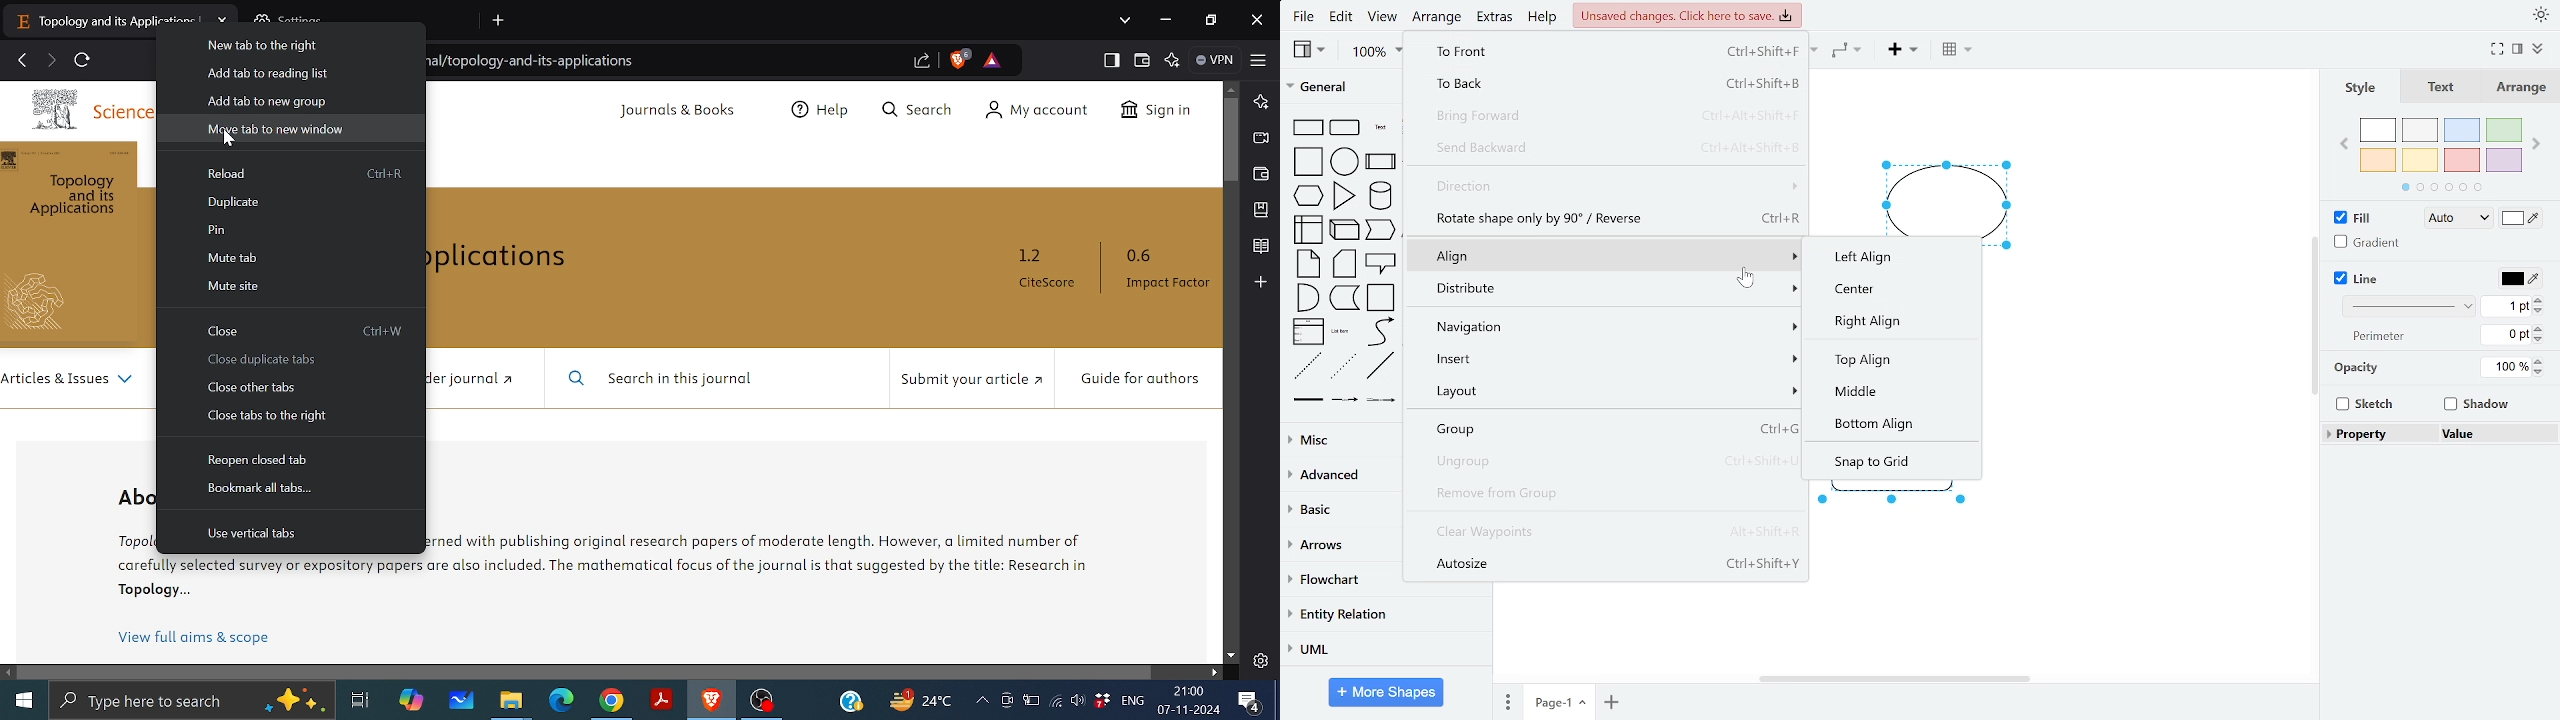 The width and height of the screenshot is (2576, 728). Describe the element at coordinates (1612, 83) in the screenshot. I see `to back` at that location.